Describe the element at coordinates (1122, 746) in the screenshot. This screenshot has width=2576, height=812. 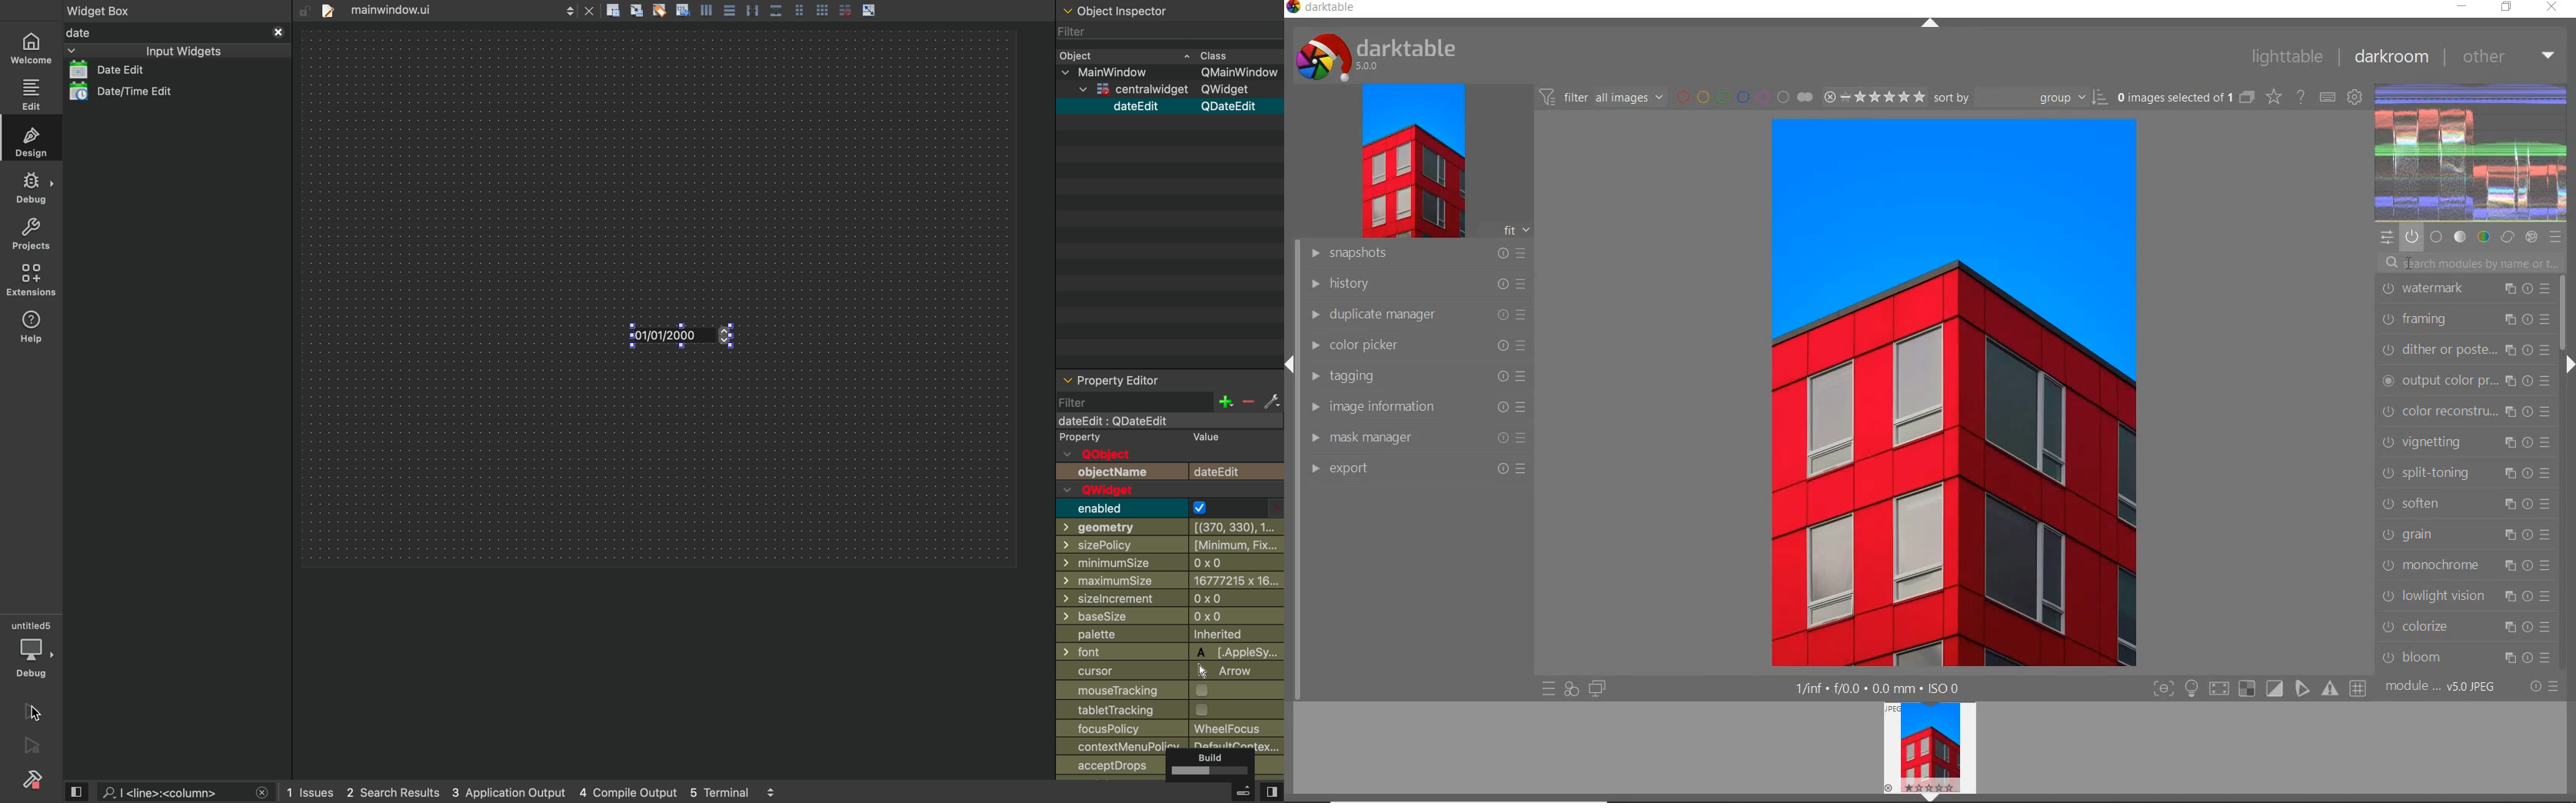
I see `policy` at that location.